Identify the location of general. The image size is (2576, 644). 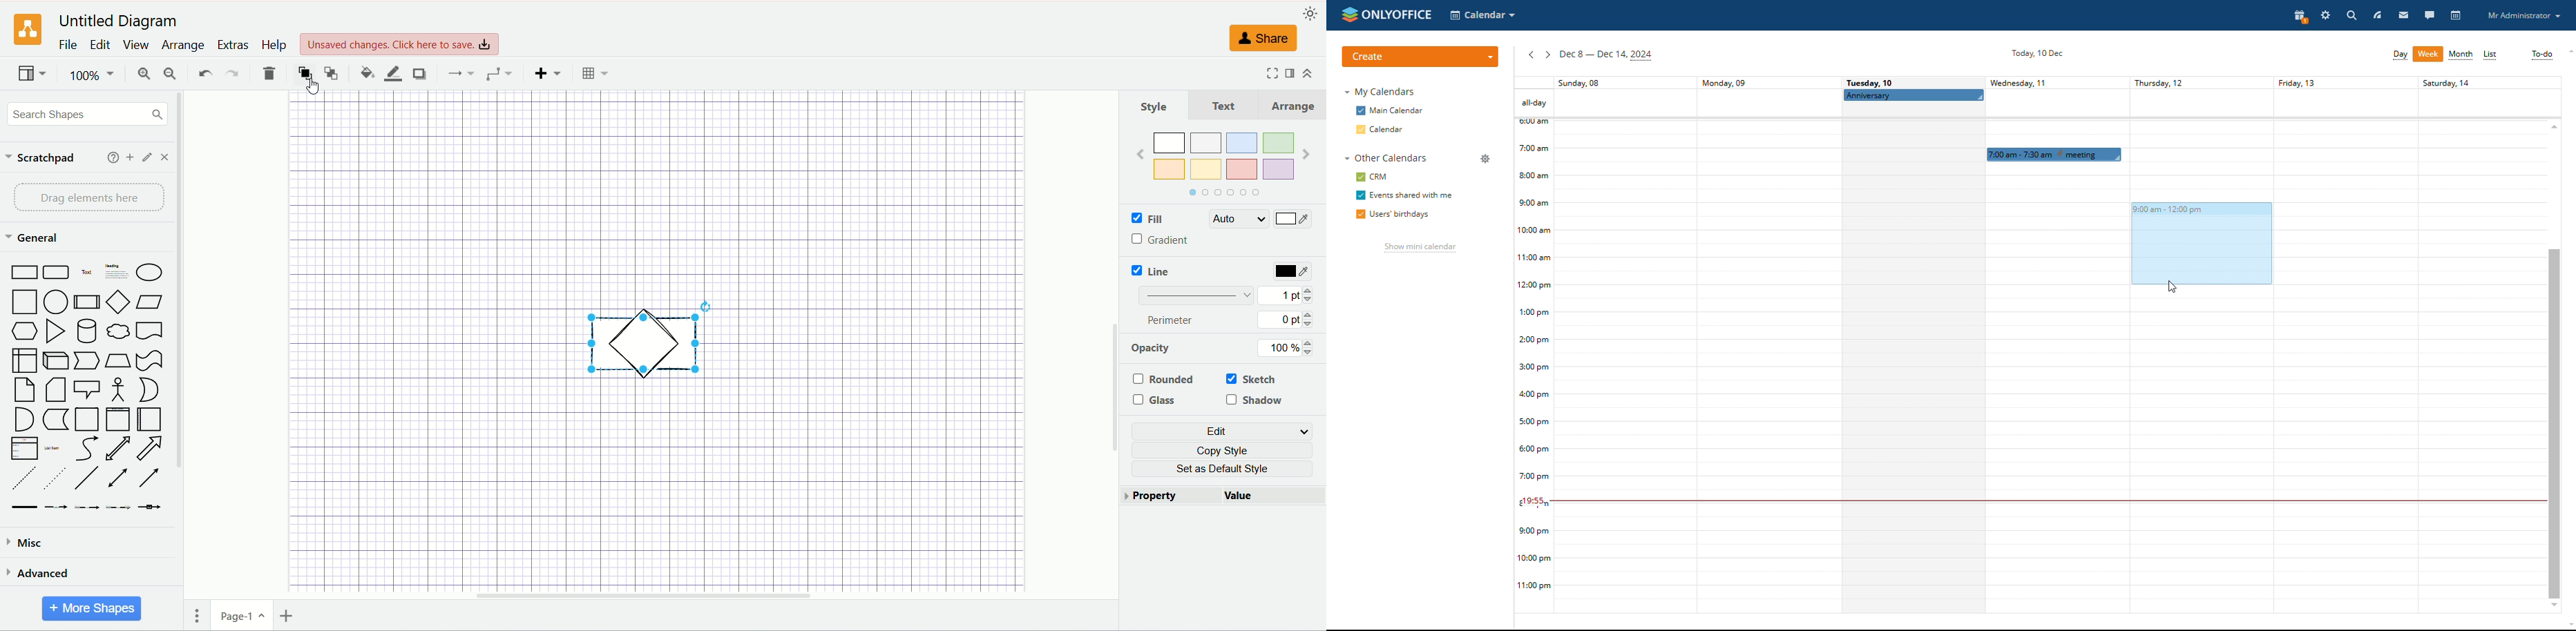
(34, 238).